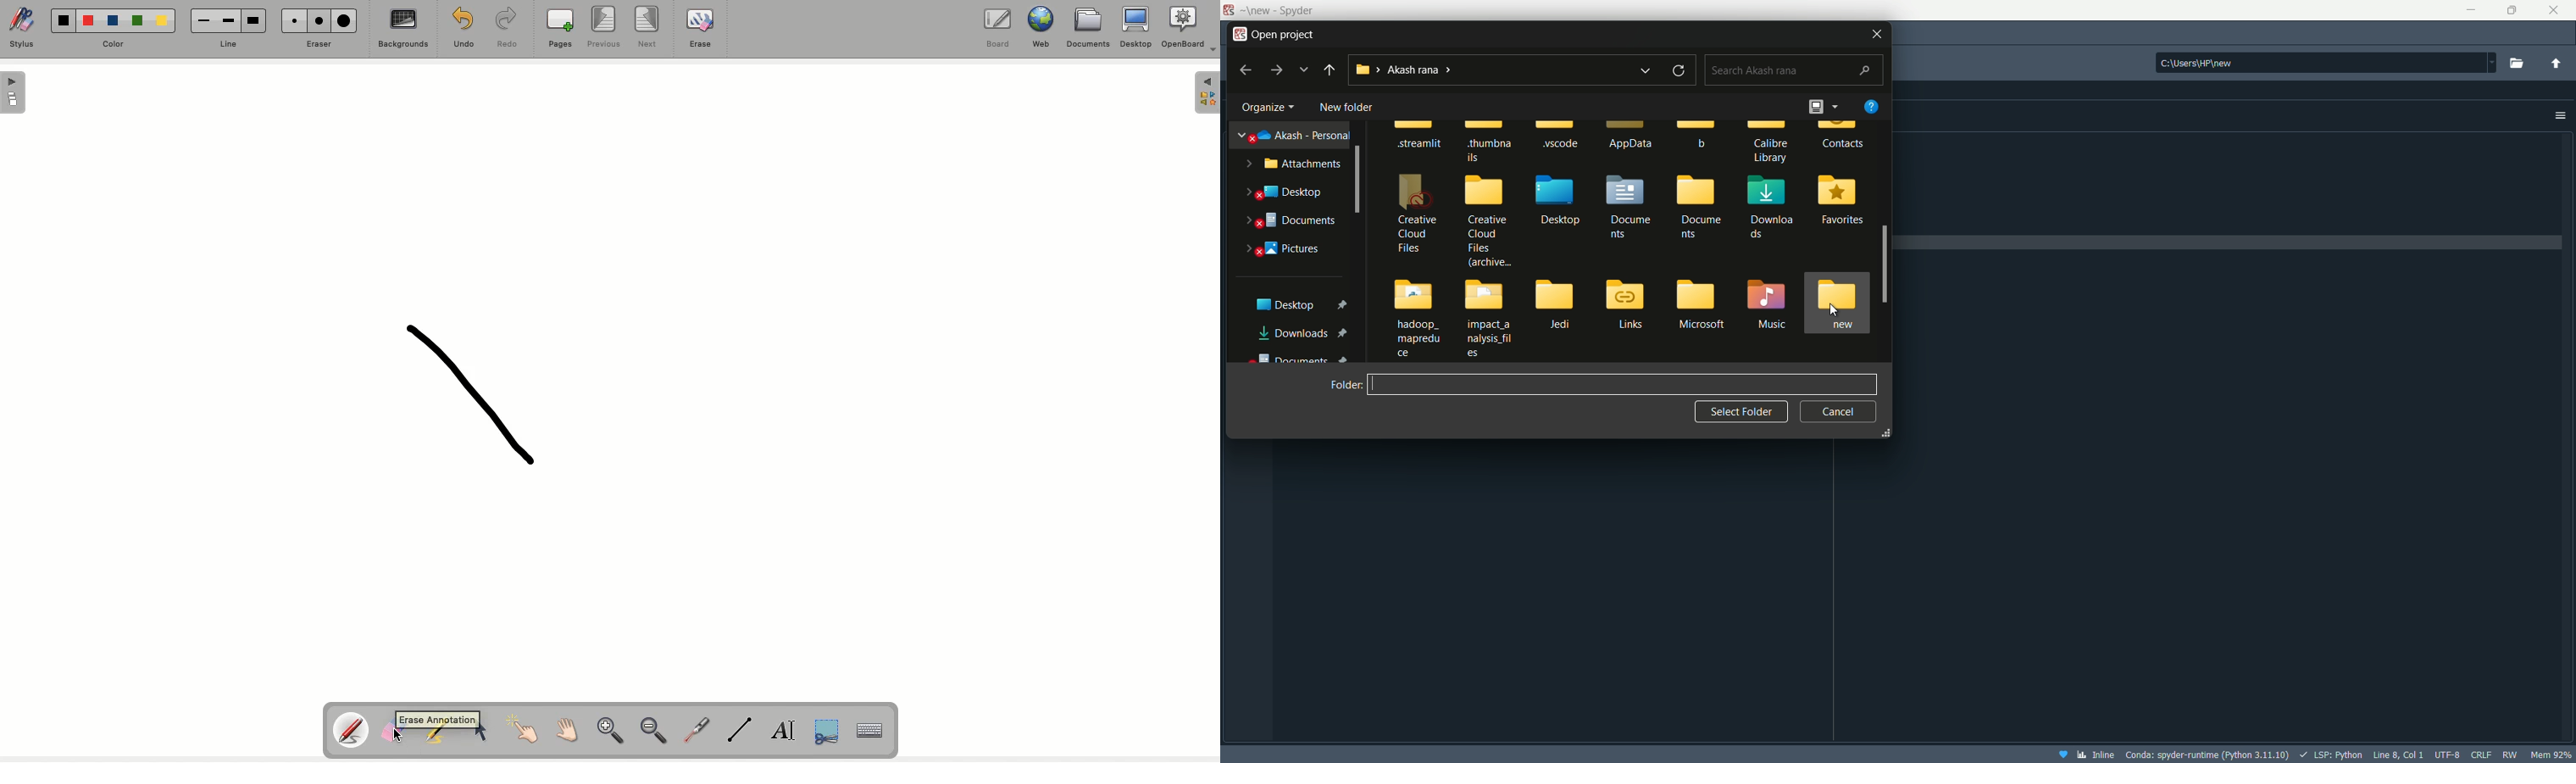 The height and width of the screenshot is (784, 2576). Describe the element at coordinates (785, 730) in the screenshot. I see `Text` at that location.